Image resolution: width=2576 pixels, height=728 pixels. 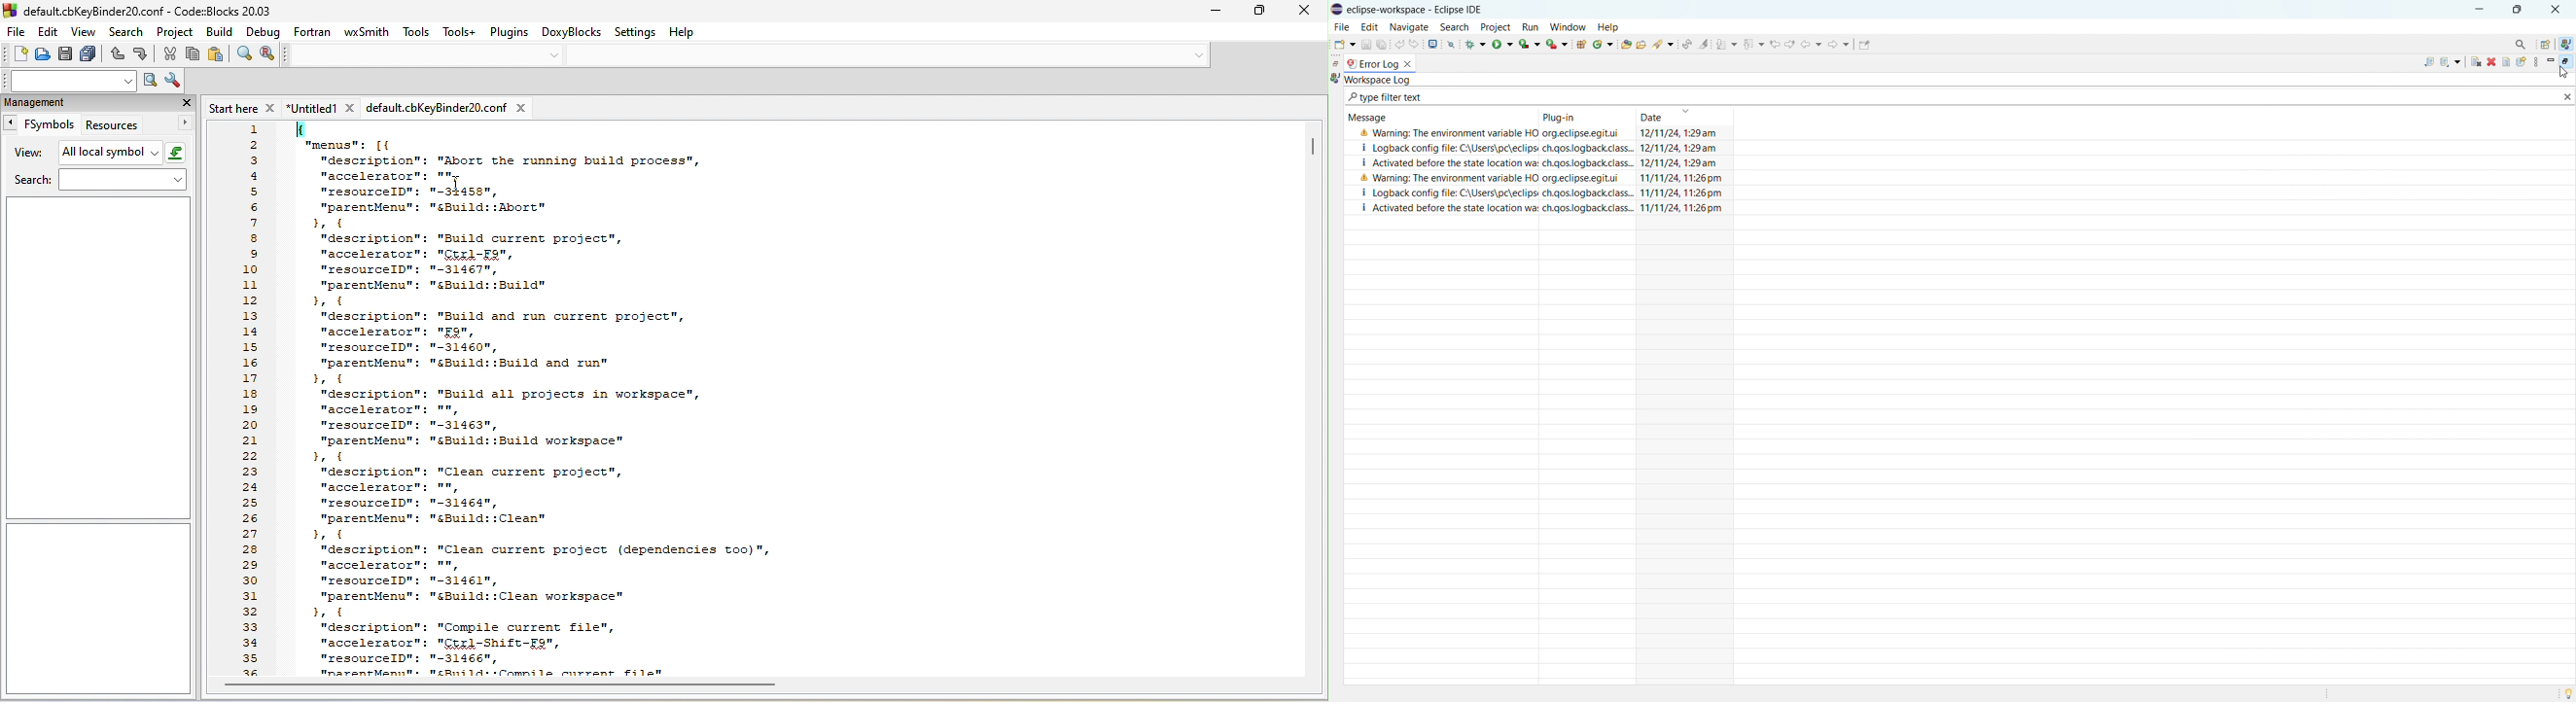 What do you see at coordinates (1603, 44) in the screenshot?
I see `new java class` at bounding box center [1603, 44].